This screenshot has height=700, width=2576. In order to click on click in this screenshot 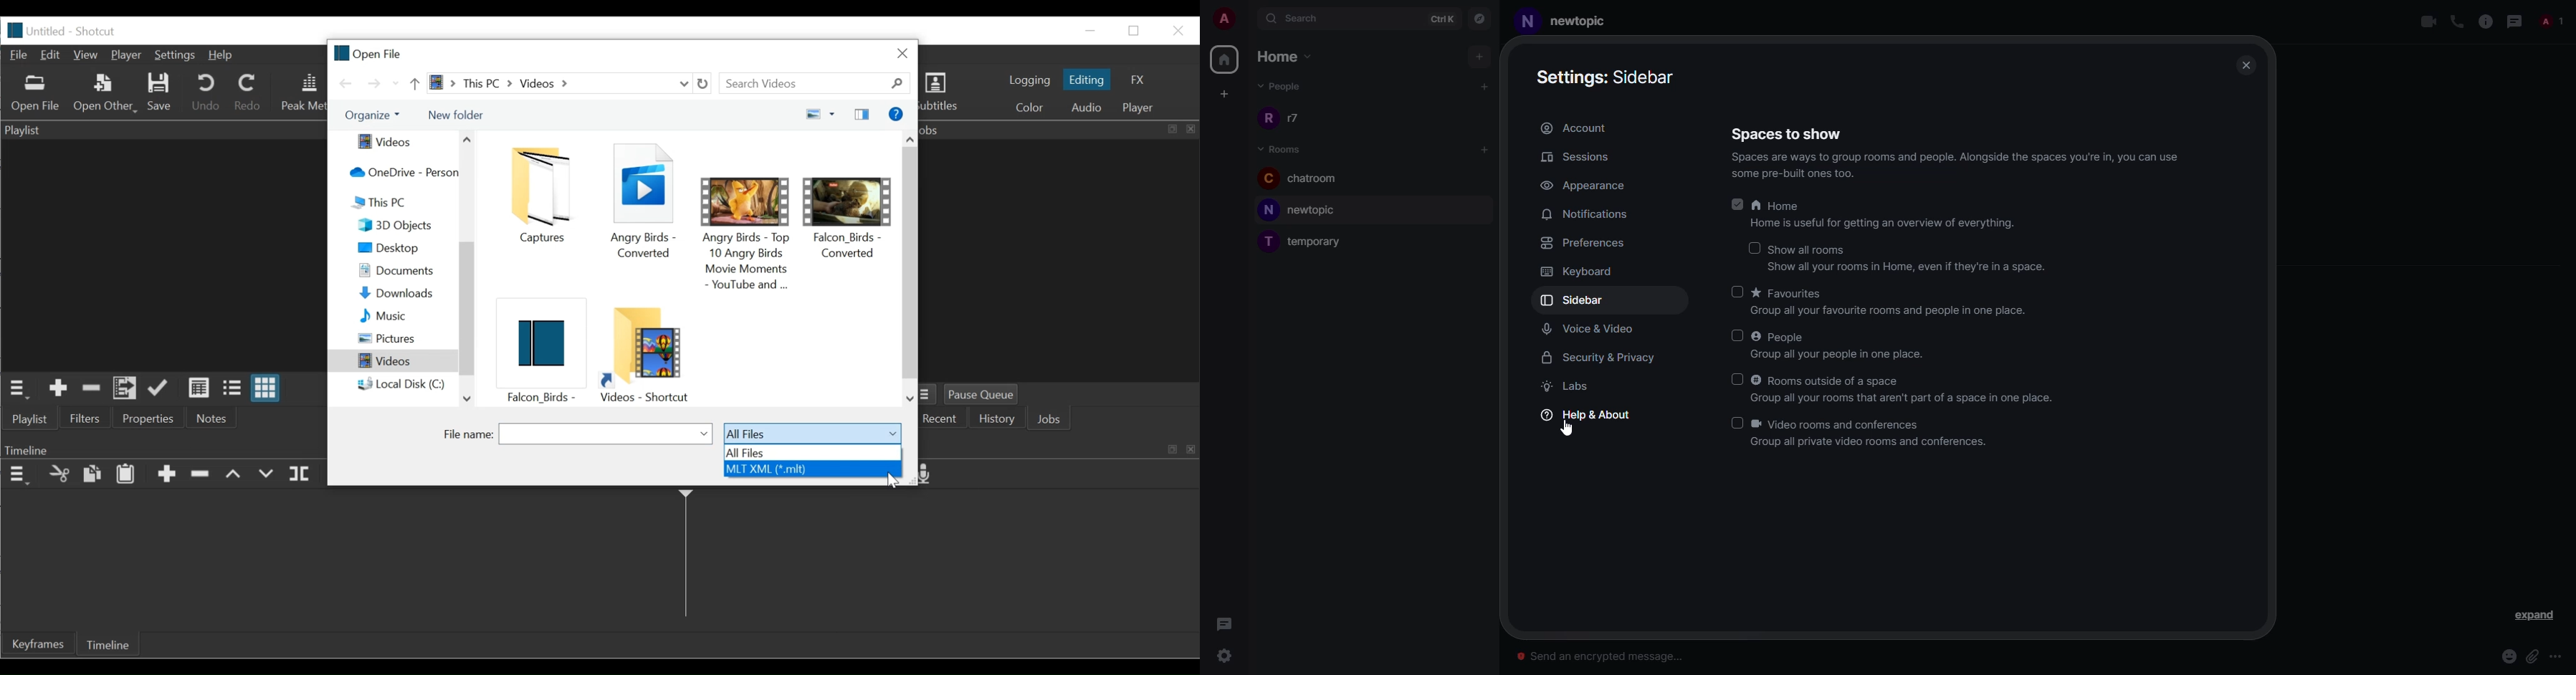, I will do `click(1226, 656)`.